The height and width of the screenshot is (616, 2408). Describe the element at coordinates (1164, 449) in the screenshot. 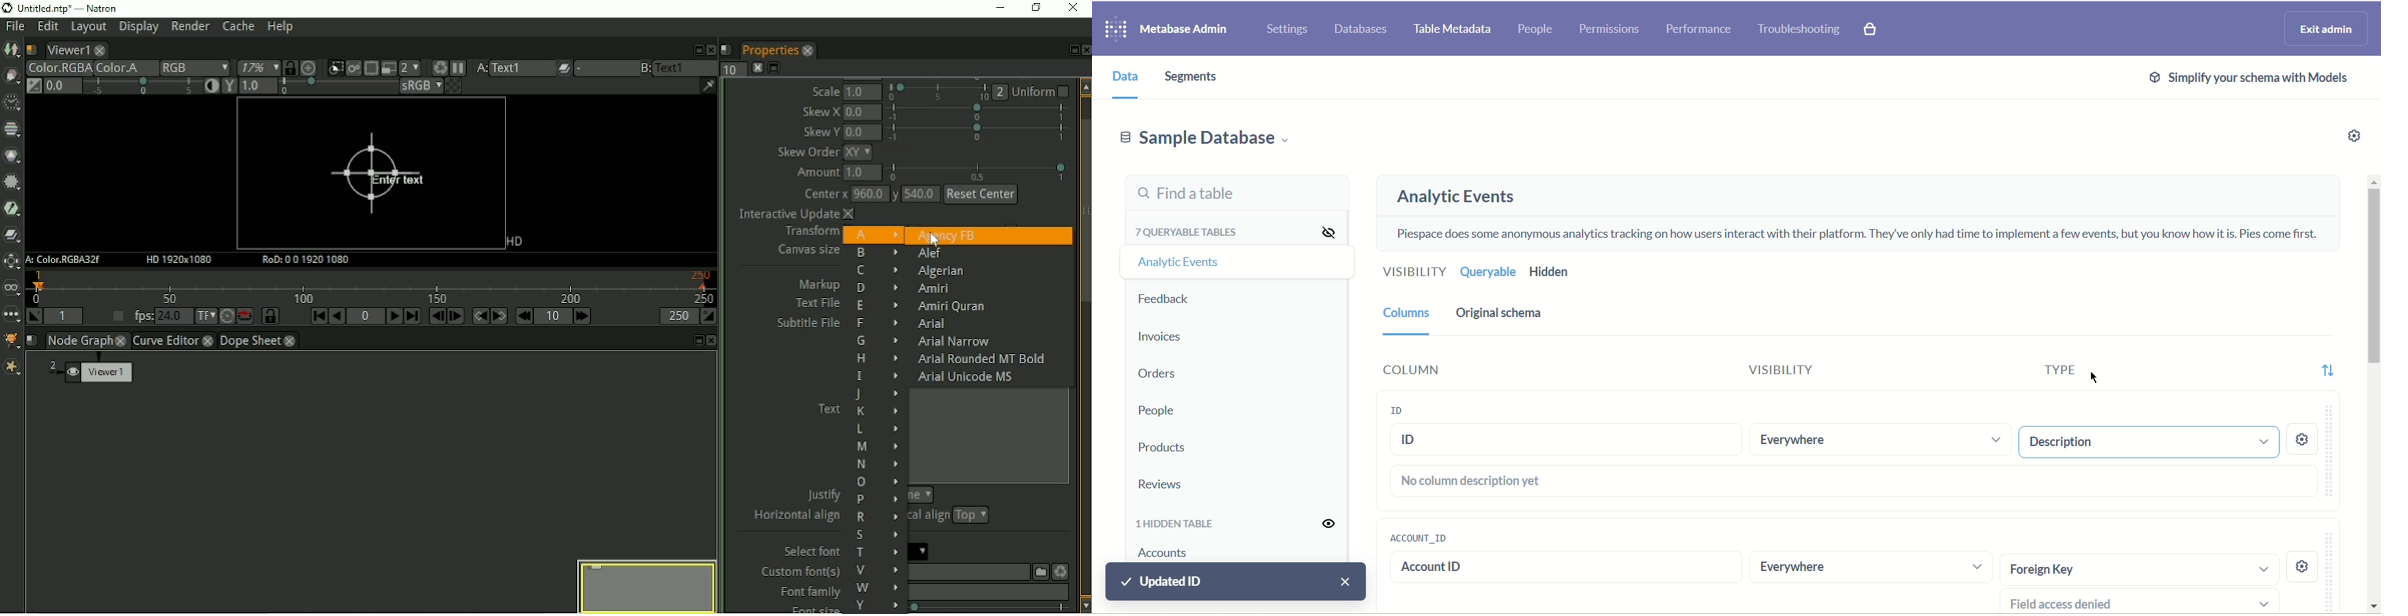

I see `products` at that location.